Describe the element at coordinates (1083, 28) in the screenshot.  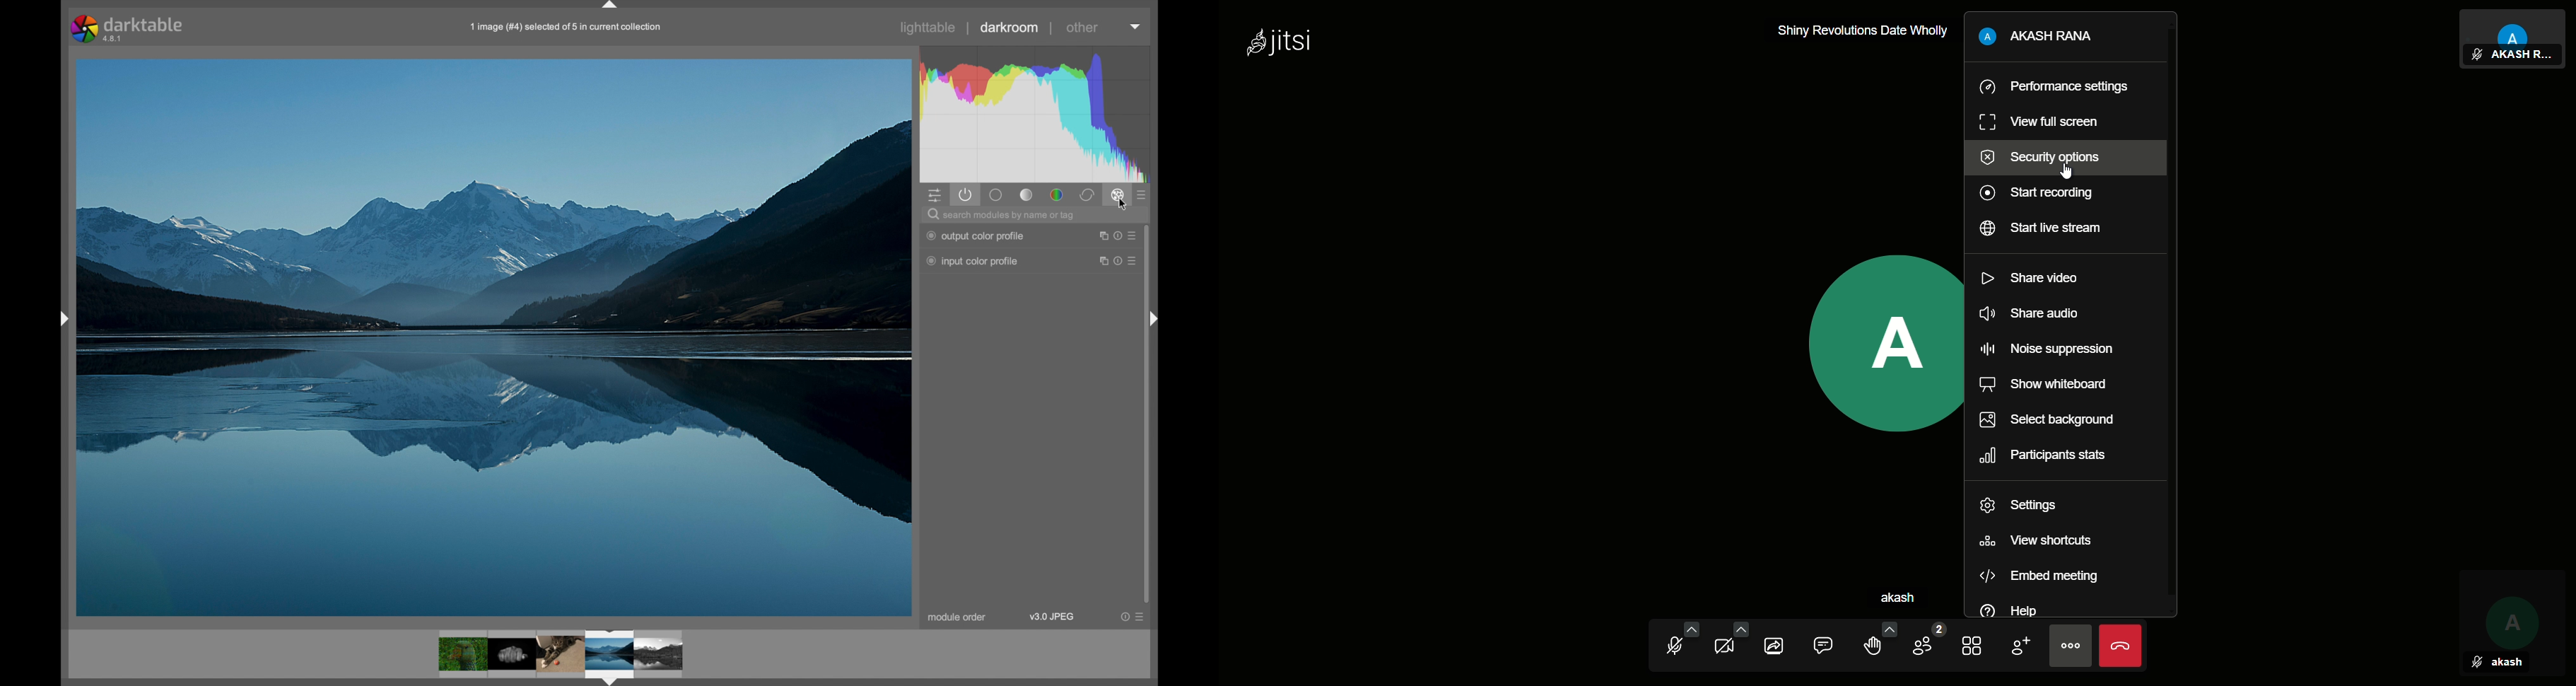
I see `other` at that location.